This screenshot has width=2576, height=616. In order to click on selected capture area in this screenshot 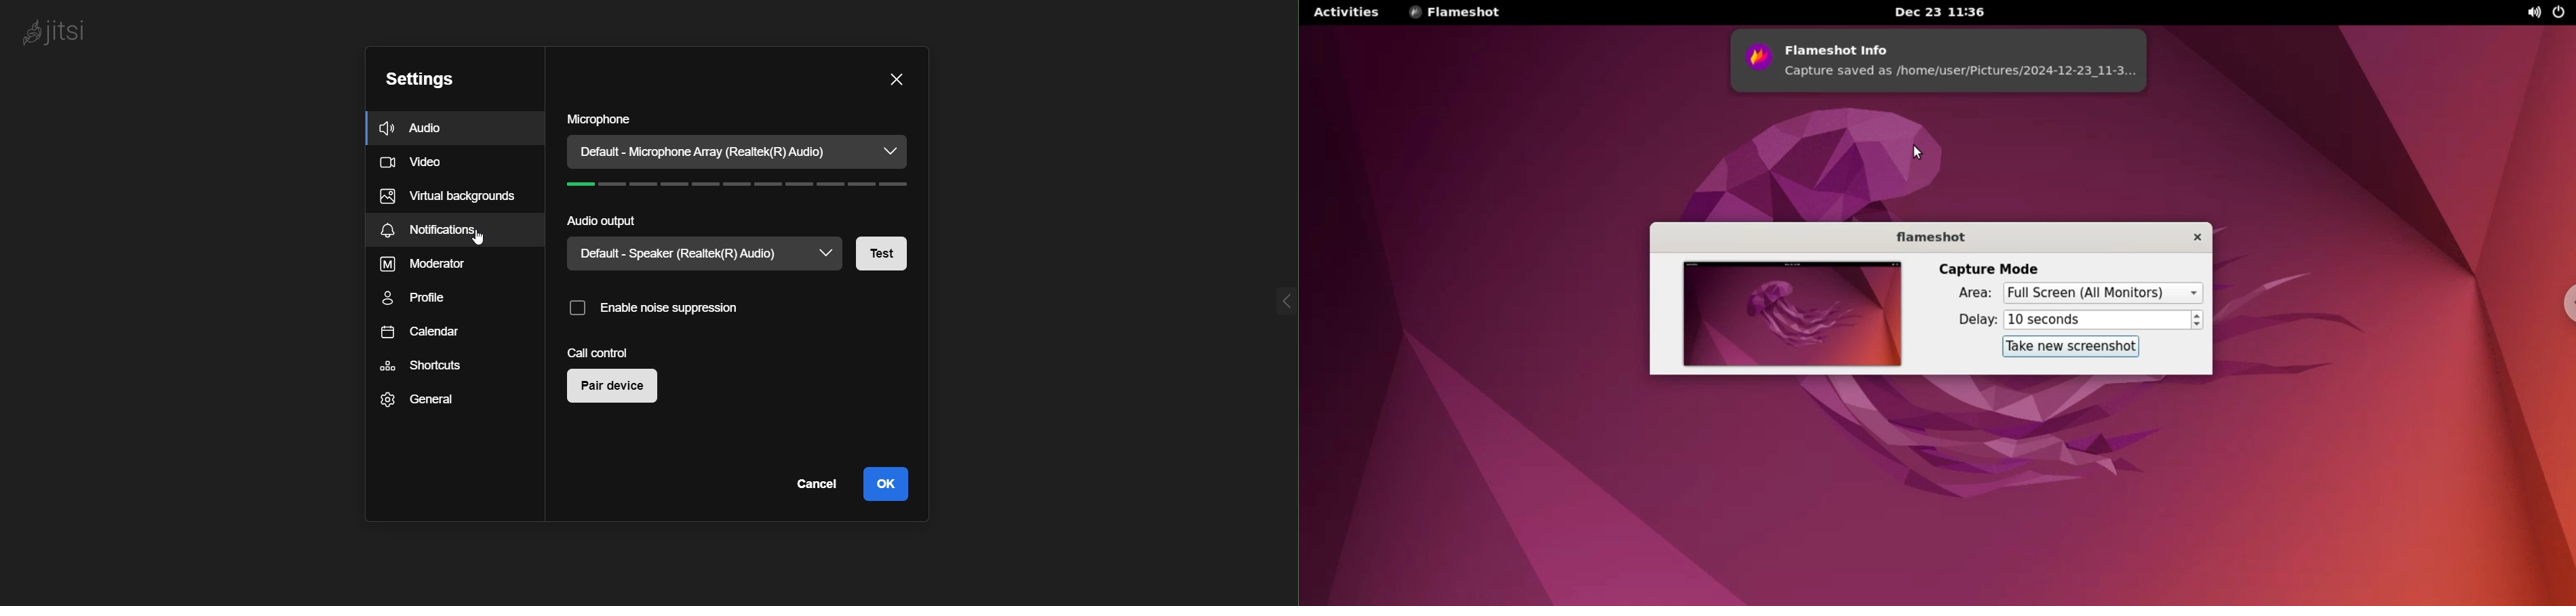, I will do `click(2102, 292)`.